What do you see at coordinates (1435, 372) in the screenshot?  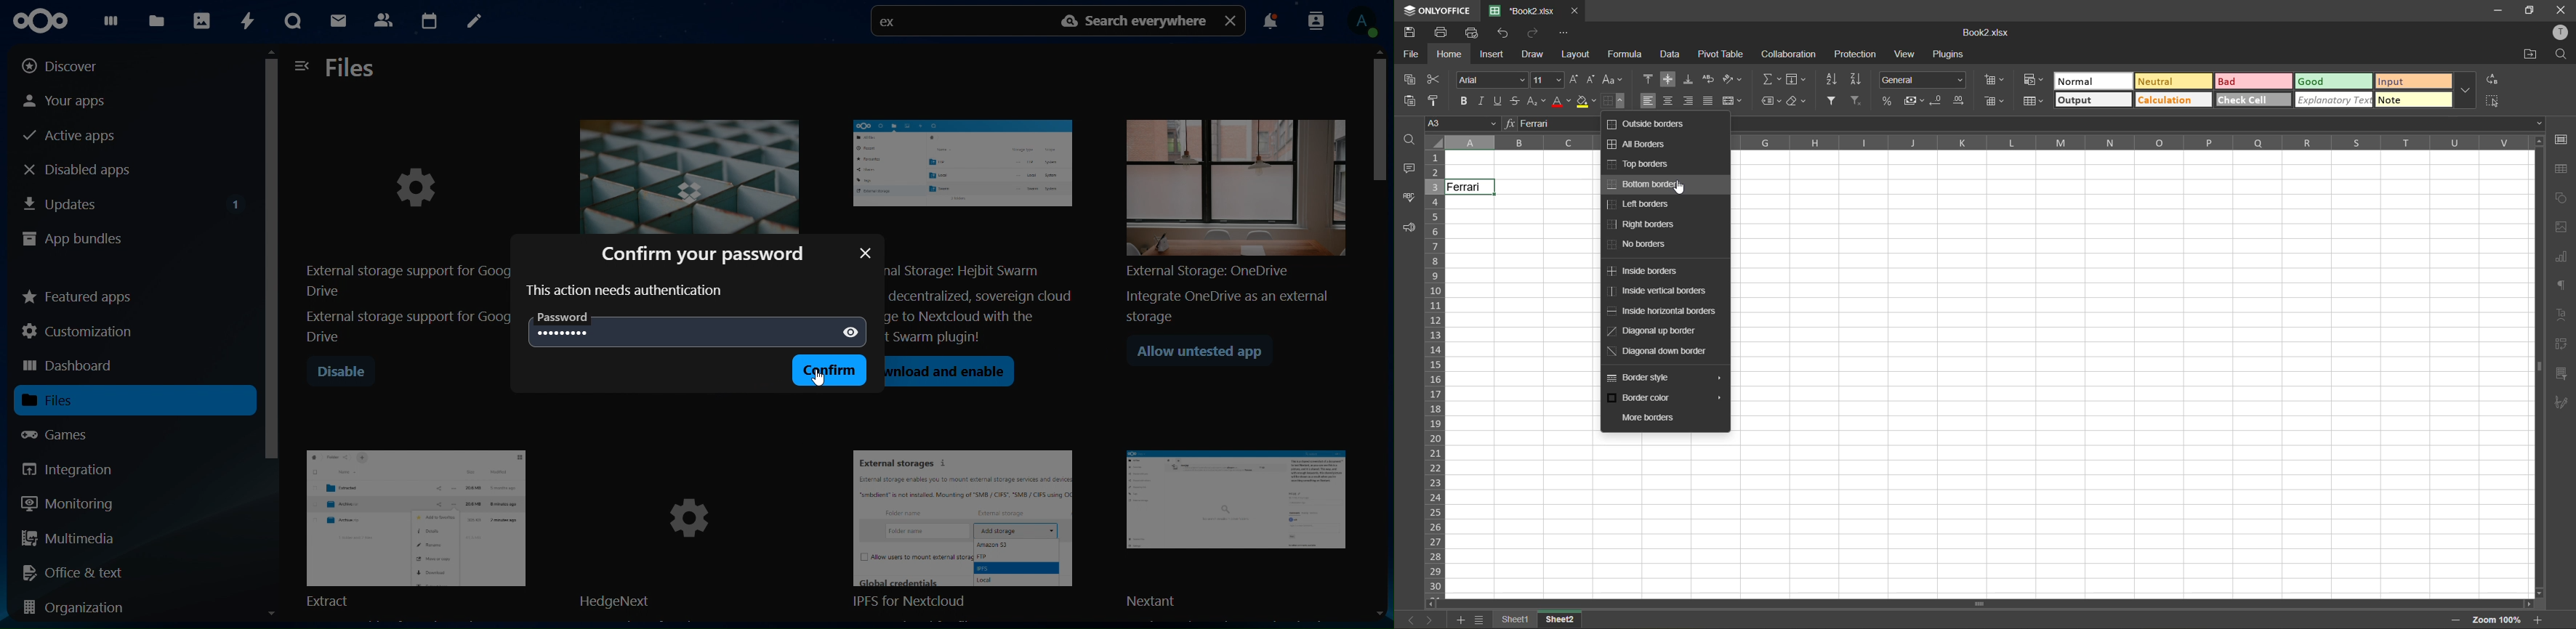 I see `row numbers` at bounding box center [1435, 372].